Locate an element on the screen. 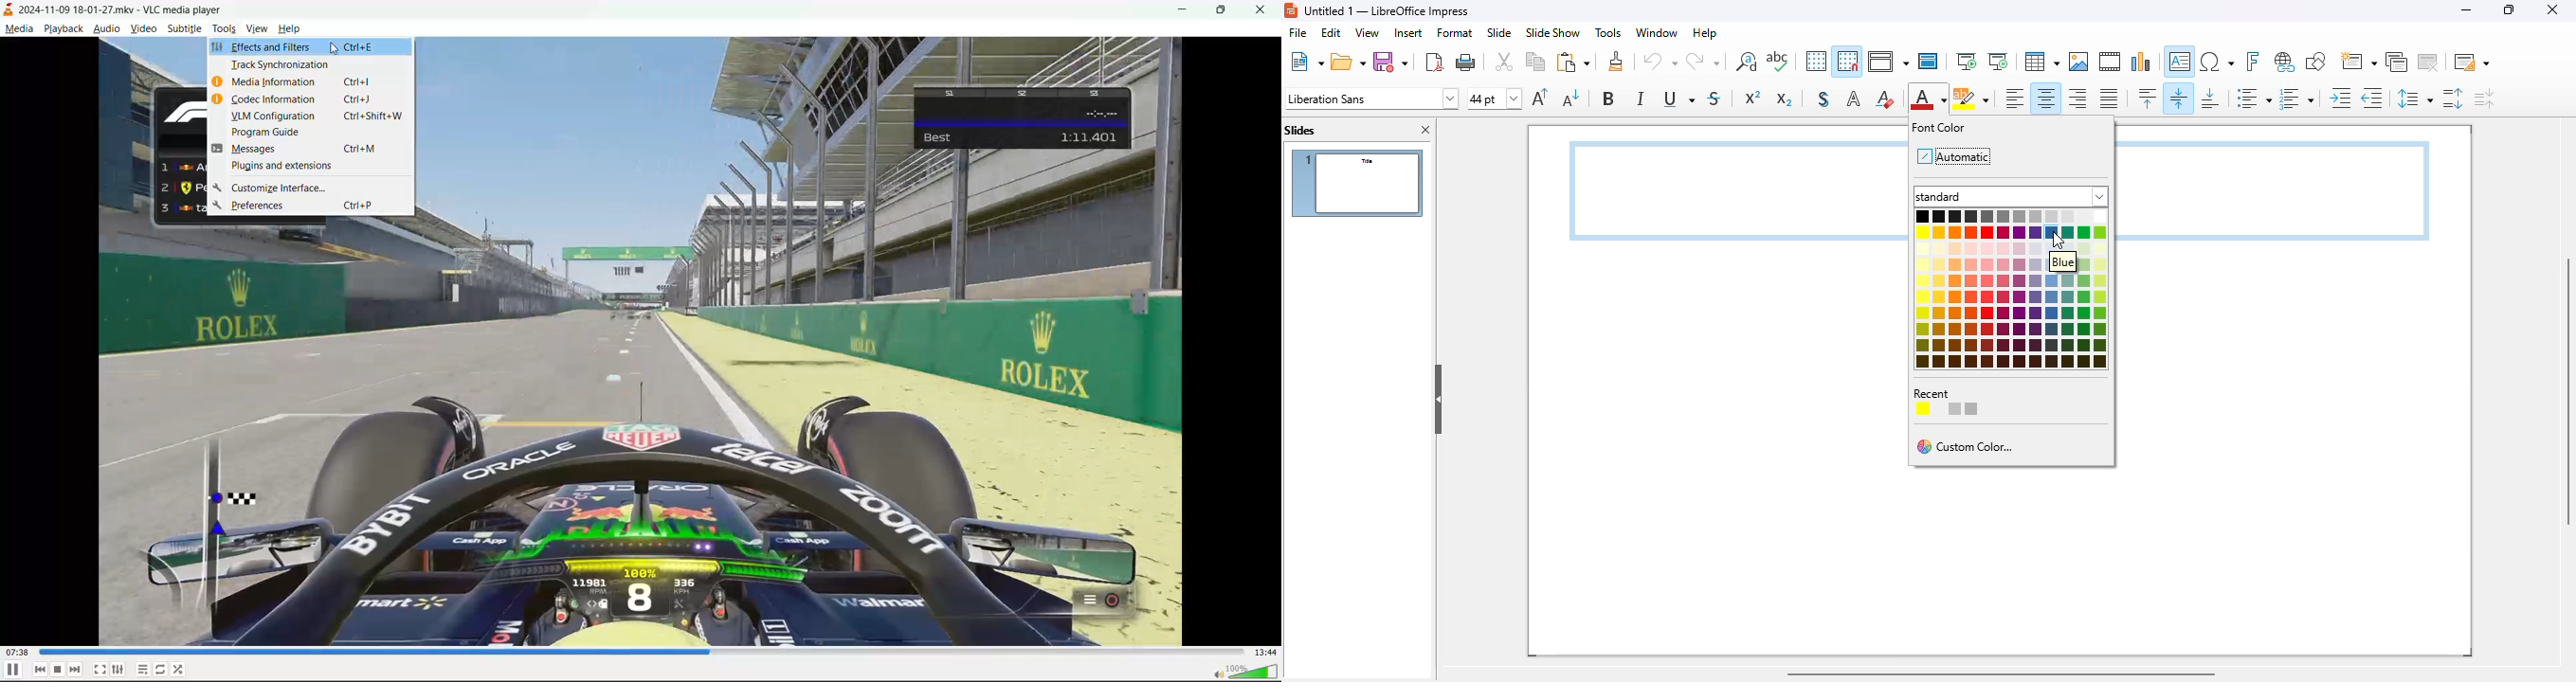 This screenshot has width=2576, height=700. subtitle is located at coordinates (184, 29).